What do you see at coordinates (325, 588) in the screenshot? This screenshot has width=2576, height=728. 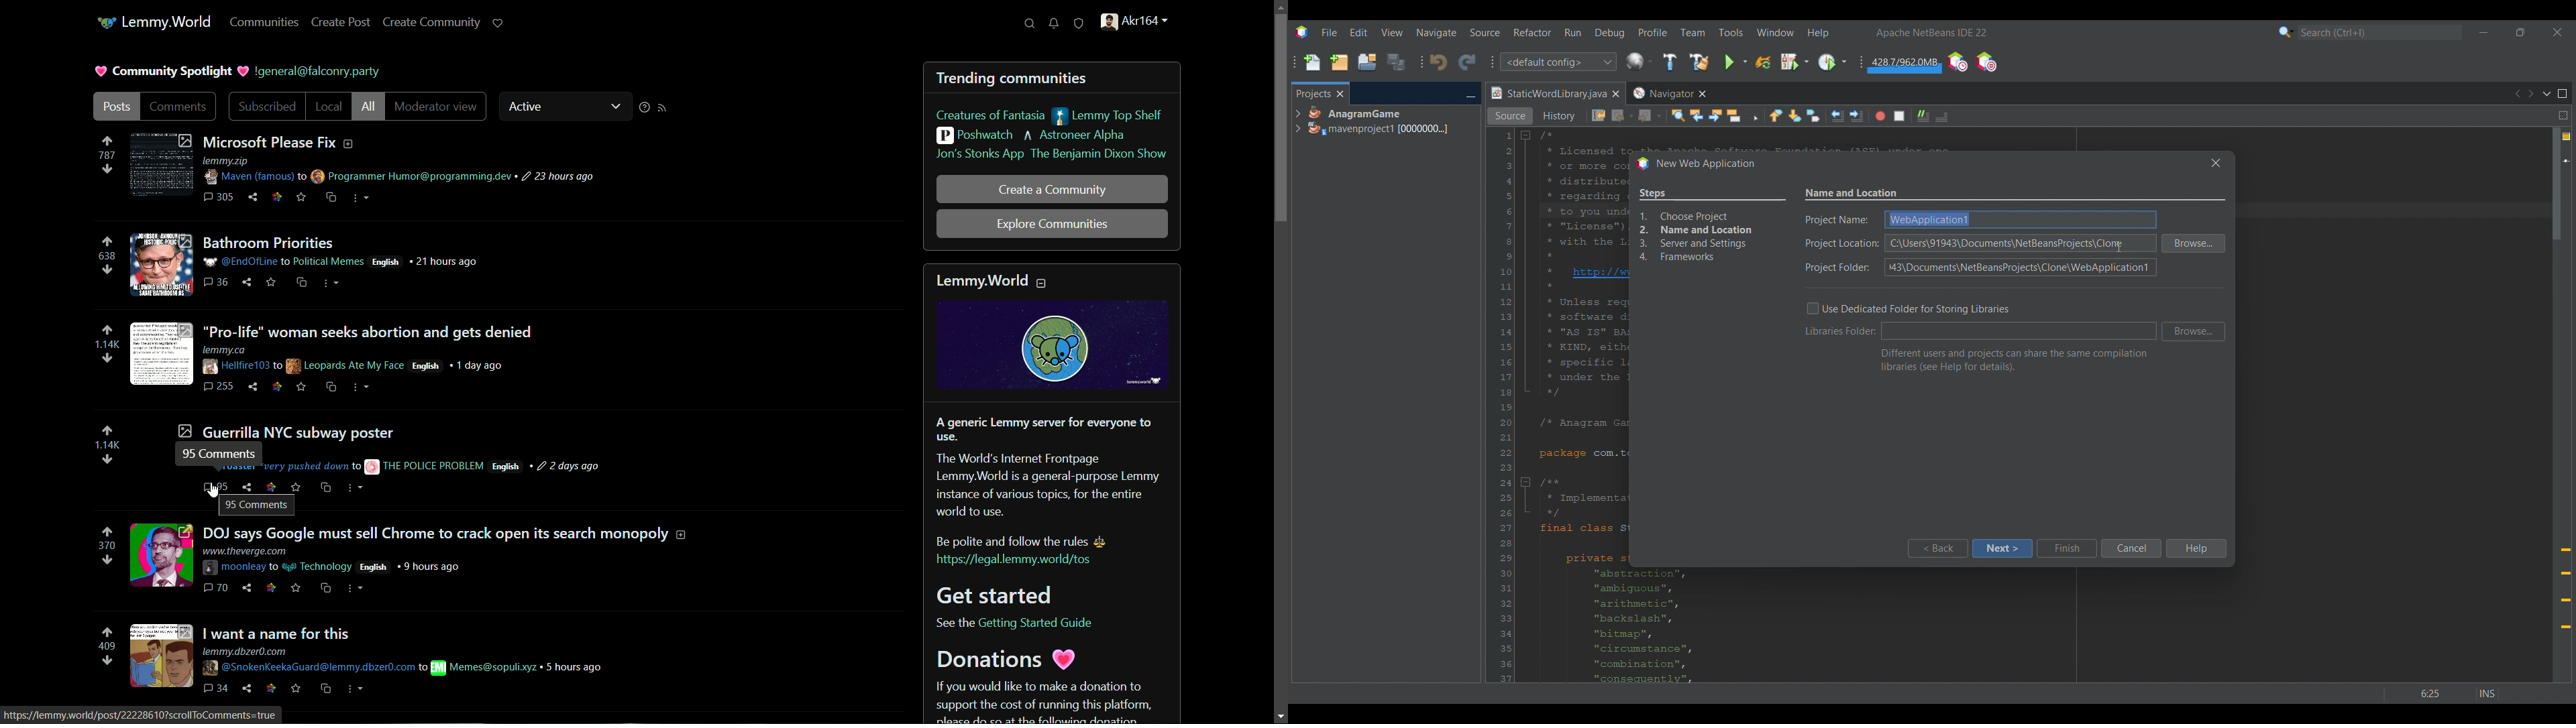 I see `cross post` at bounding box center [325, 588].